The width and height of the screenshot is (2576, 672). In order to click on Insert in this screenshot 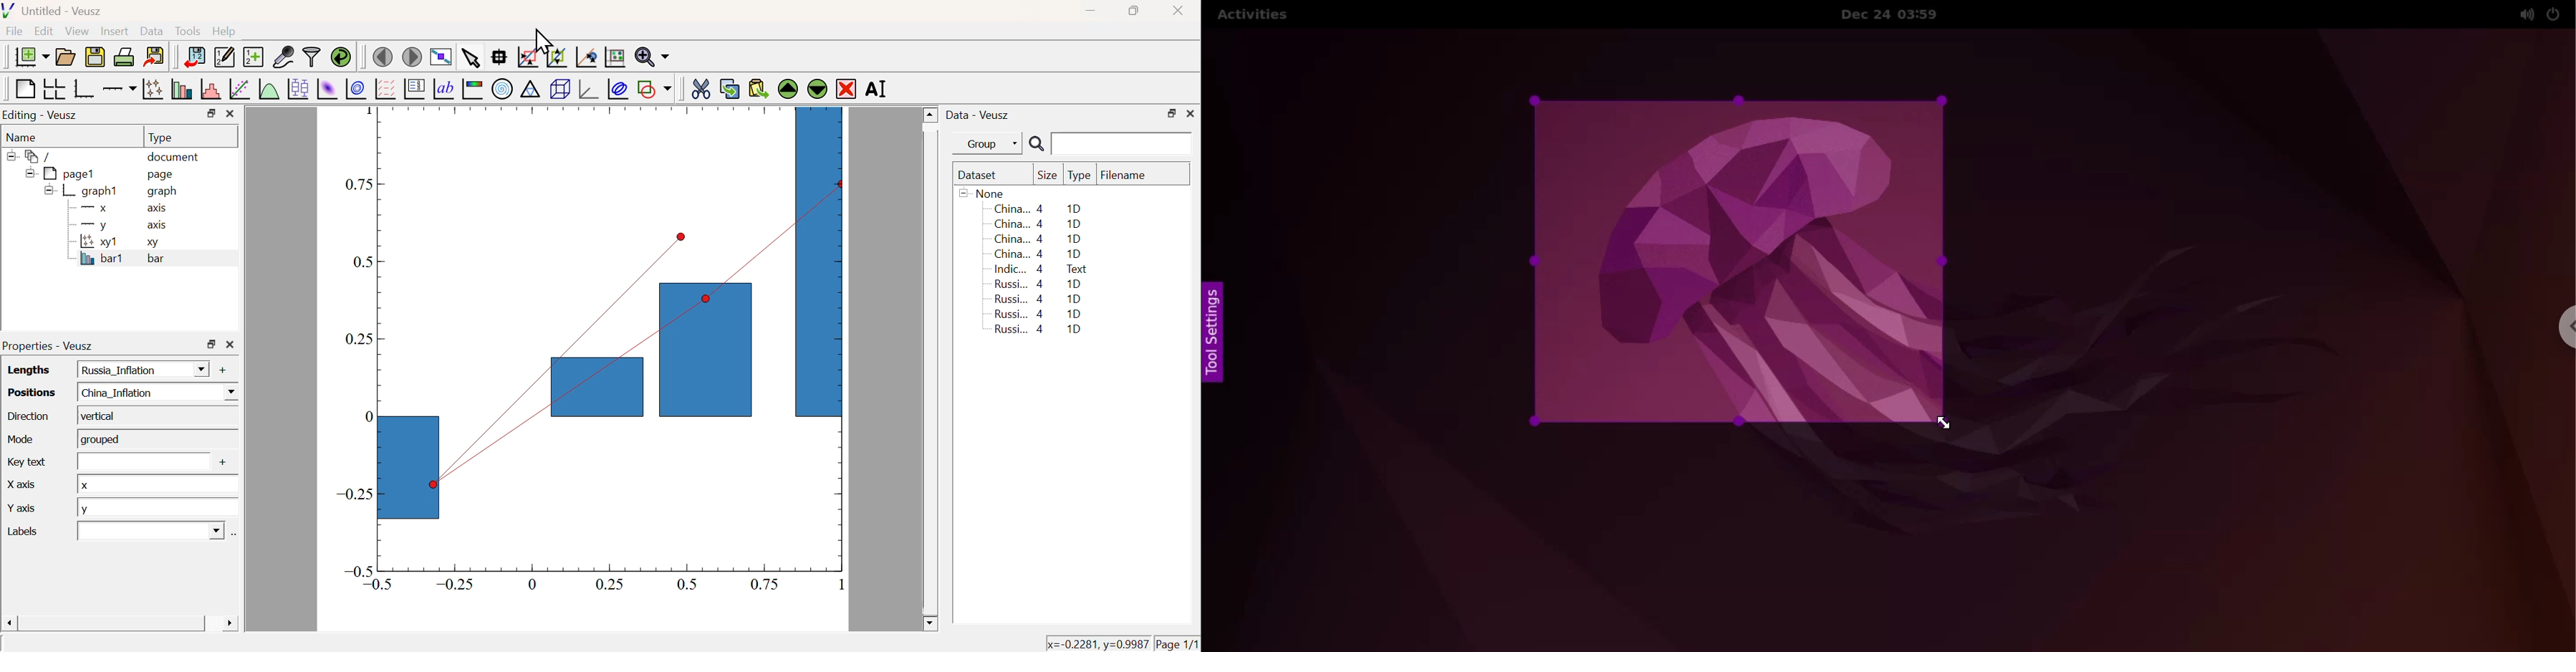, I will do `click(113, 32)`.